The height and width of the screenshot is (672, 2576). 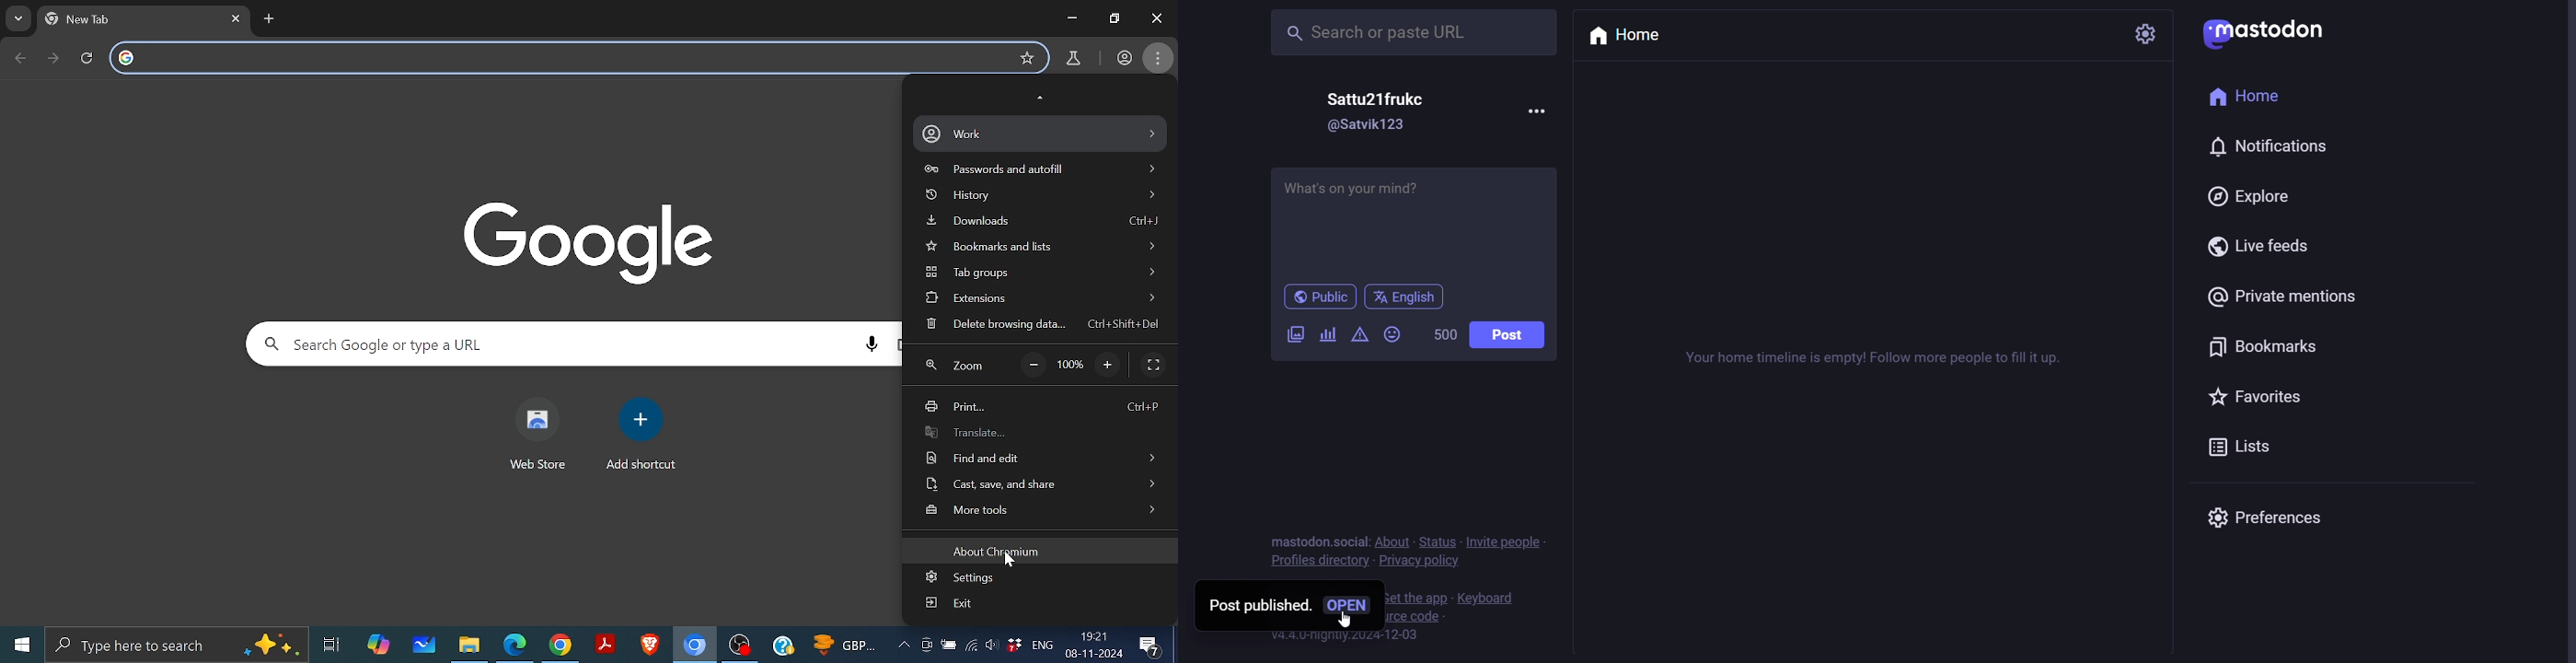 I want to click on google logo, so click(x=131, y=58).